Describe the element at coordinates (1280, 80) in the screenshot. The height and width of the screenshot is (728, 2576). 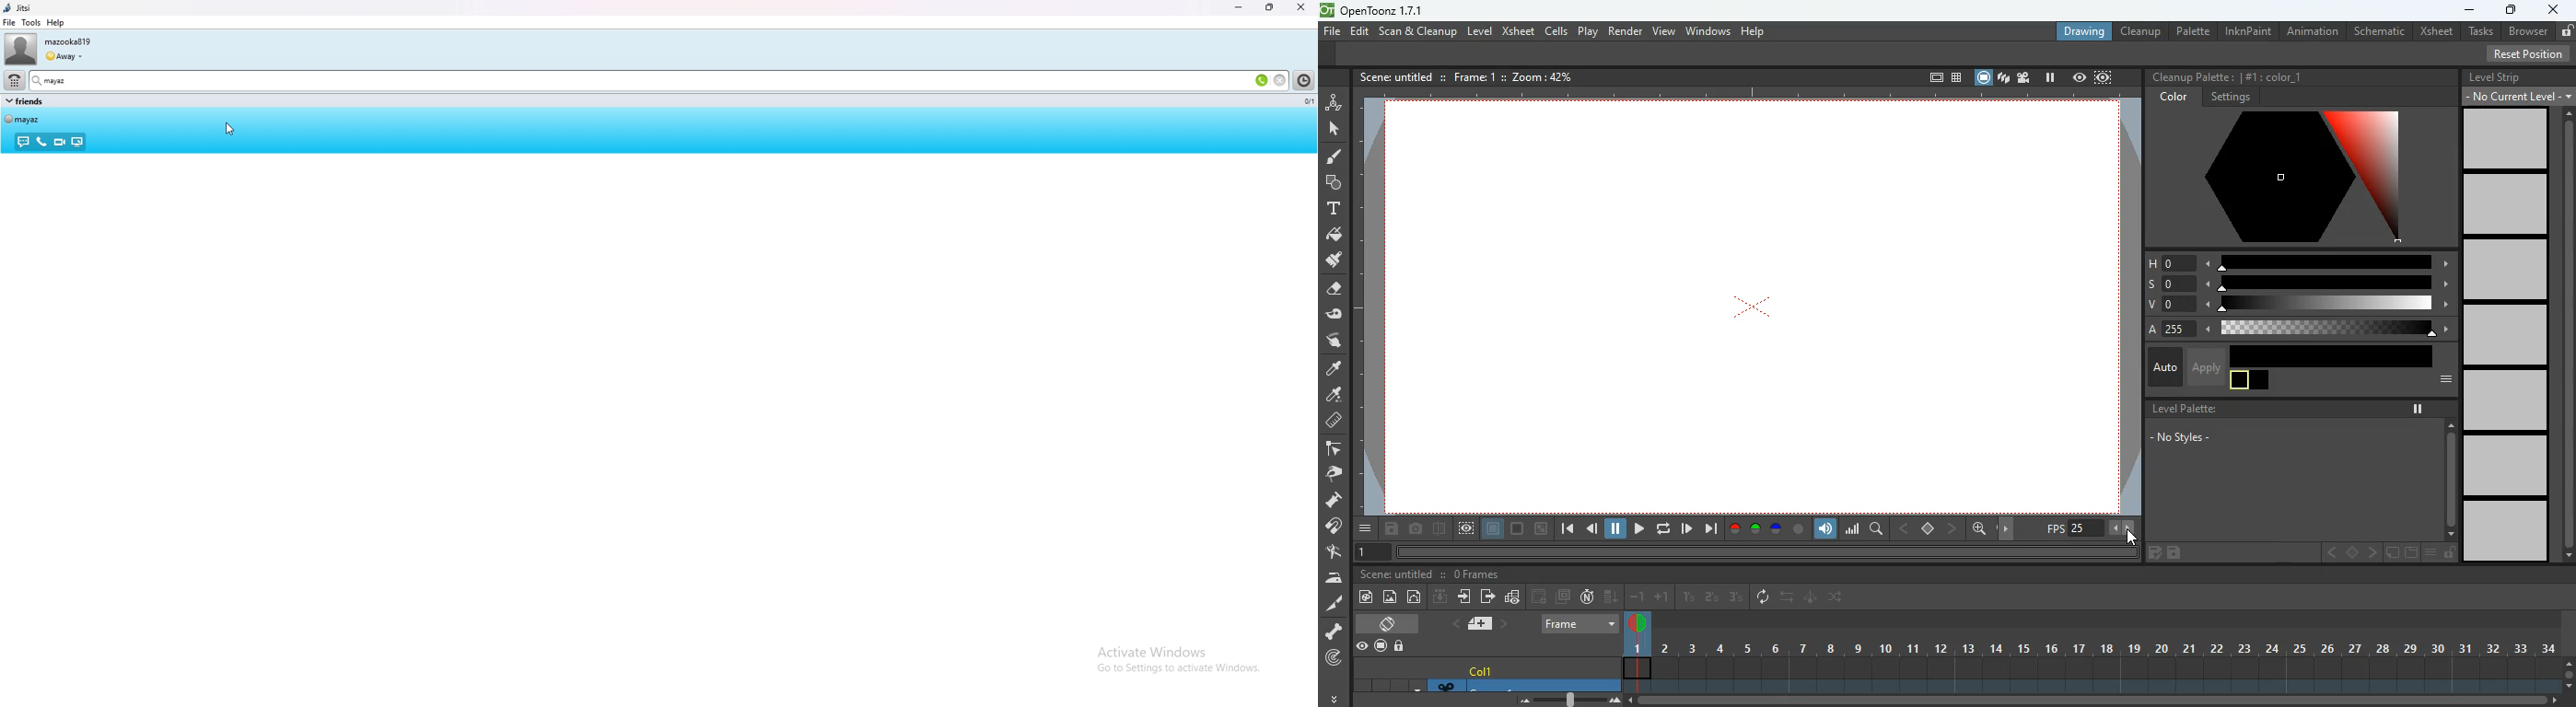
I see `clear` at that location.